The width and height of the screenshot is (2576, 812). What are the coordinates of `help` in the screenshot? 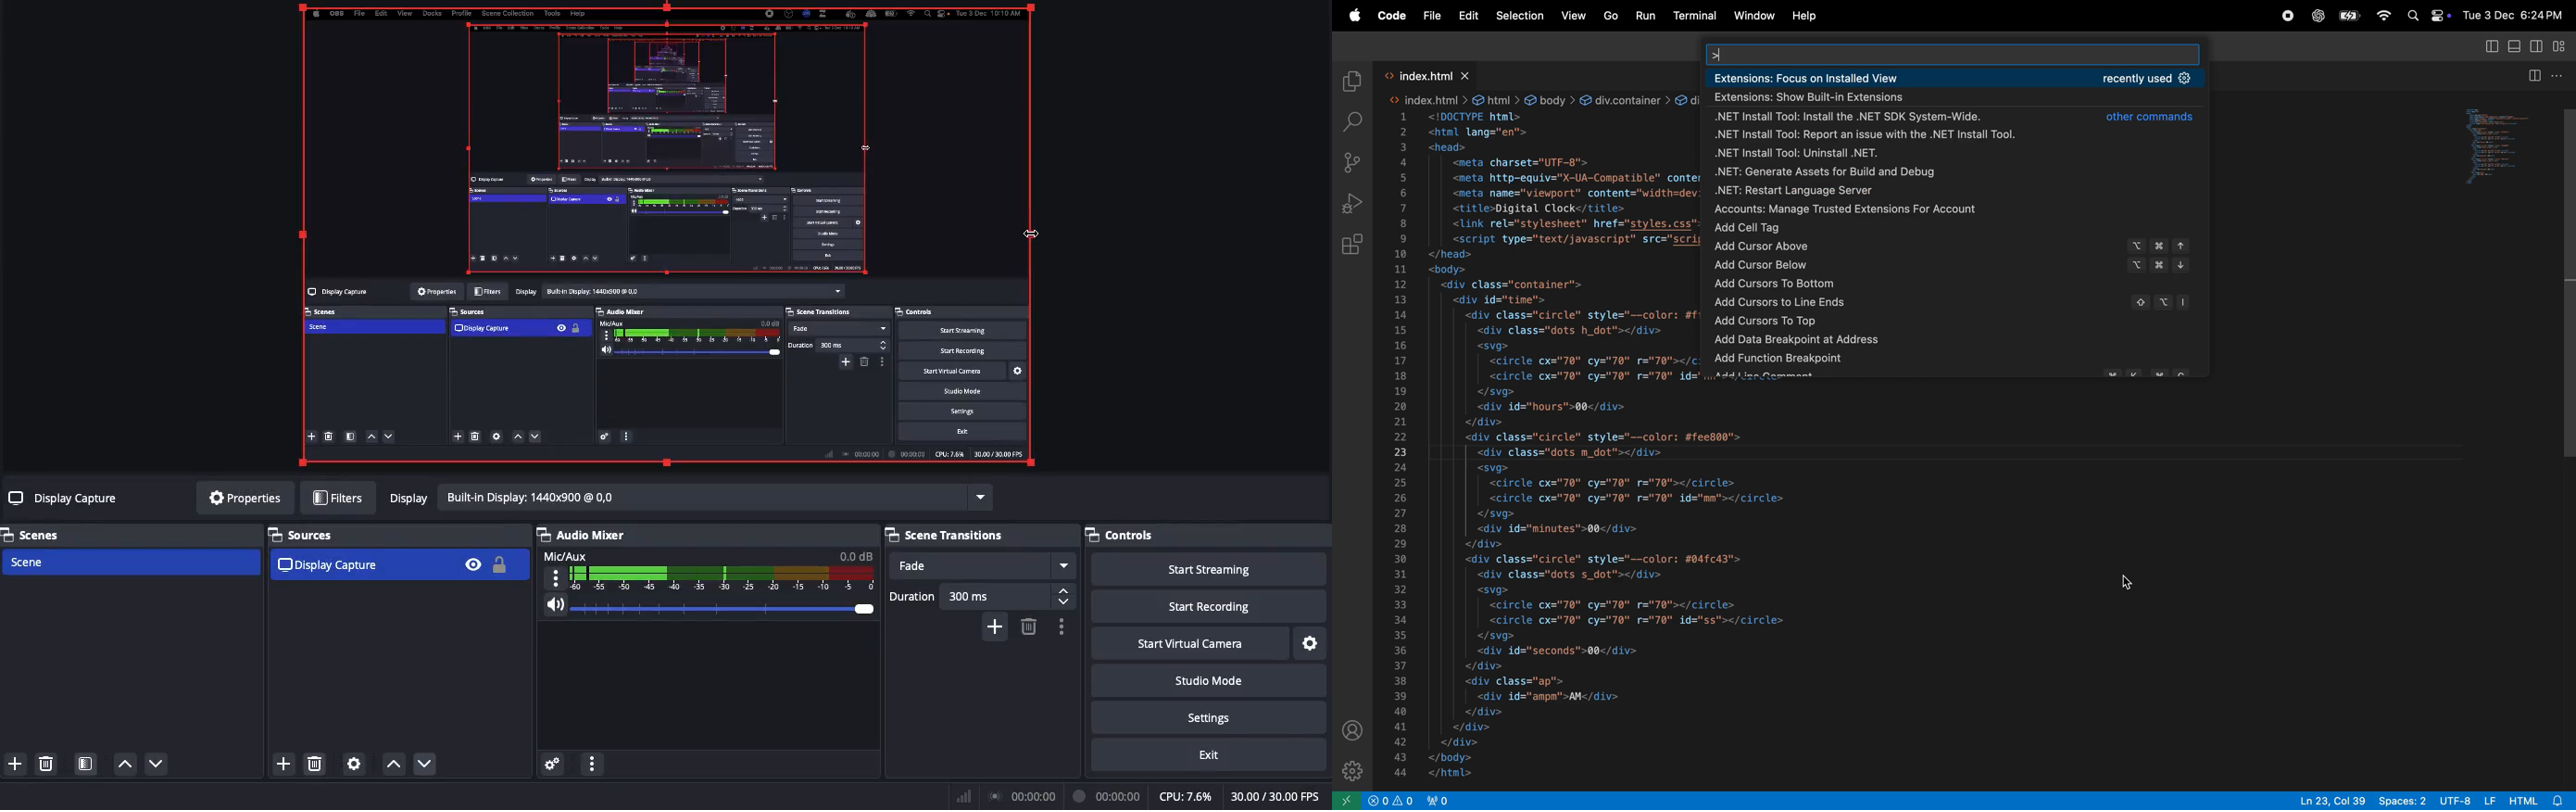 It's located at (1809, 16).